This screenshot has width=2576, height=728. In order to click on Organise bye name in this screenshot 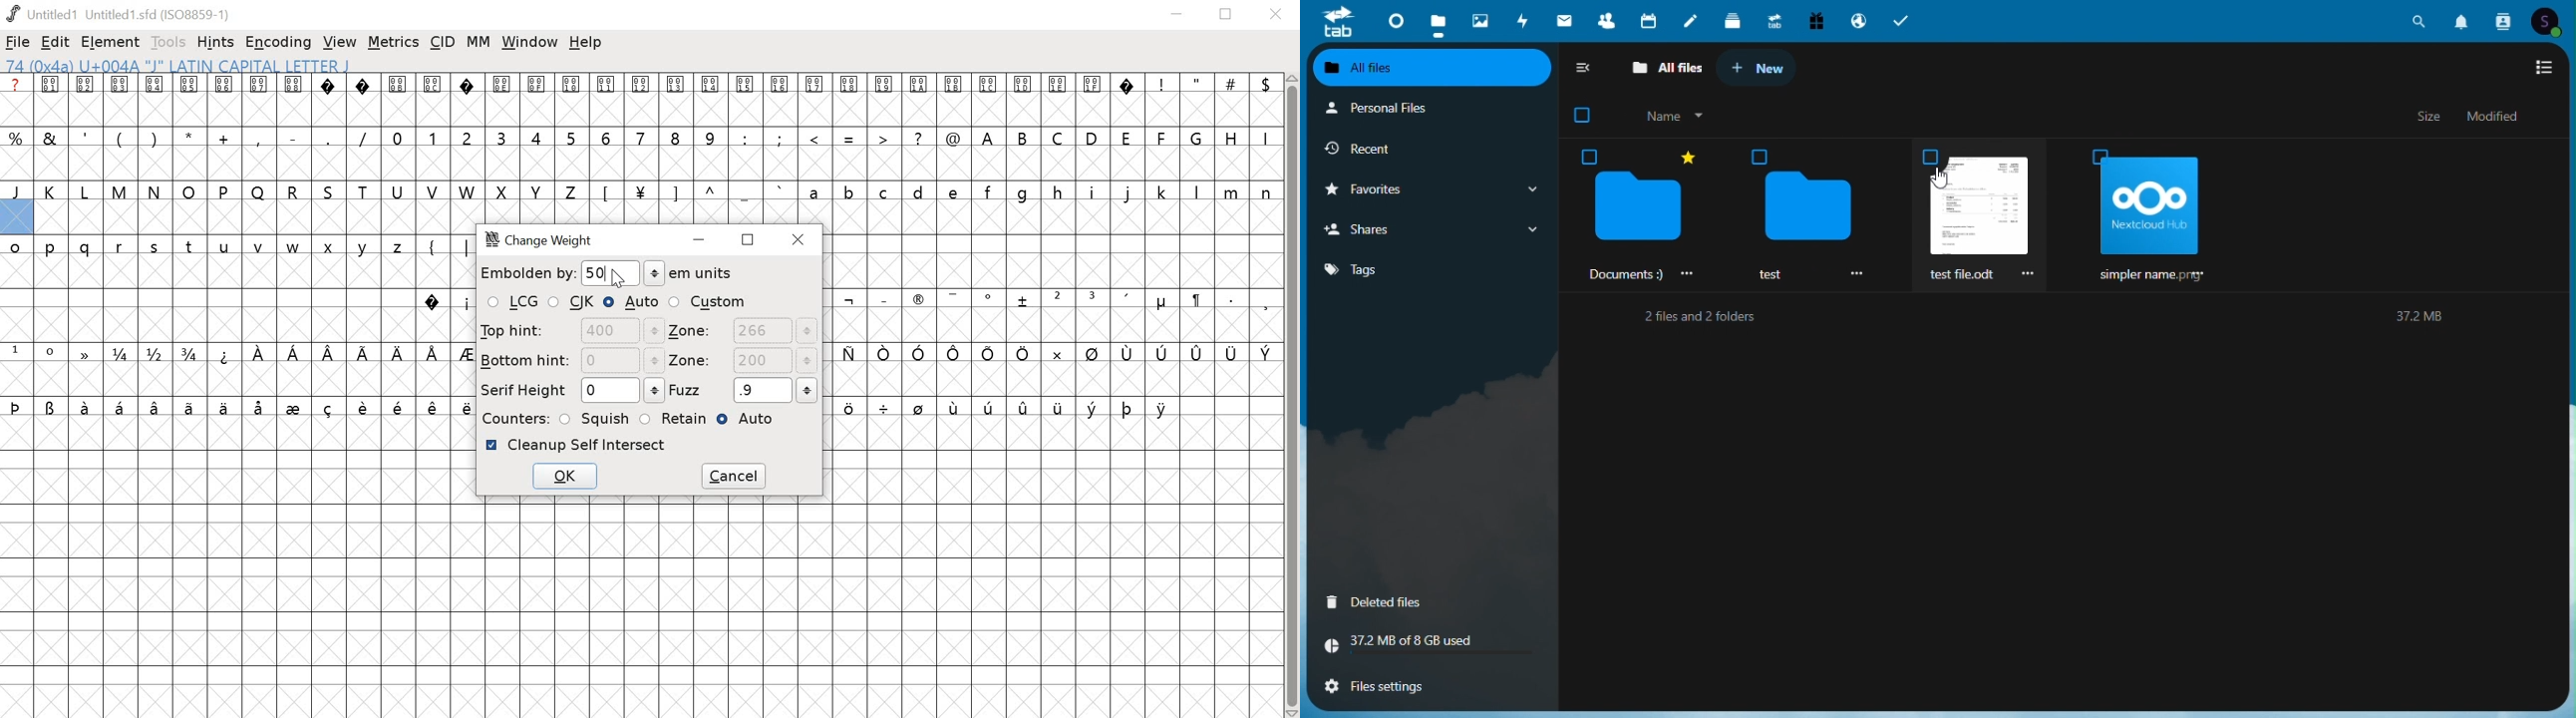, I will do `click(1680, 120)`.